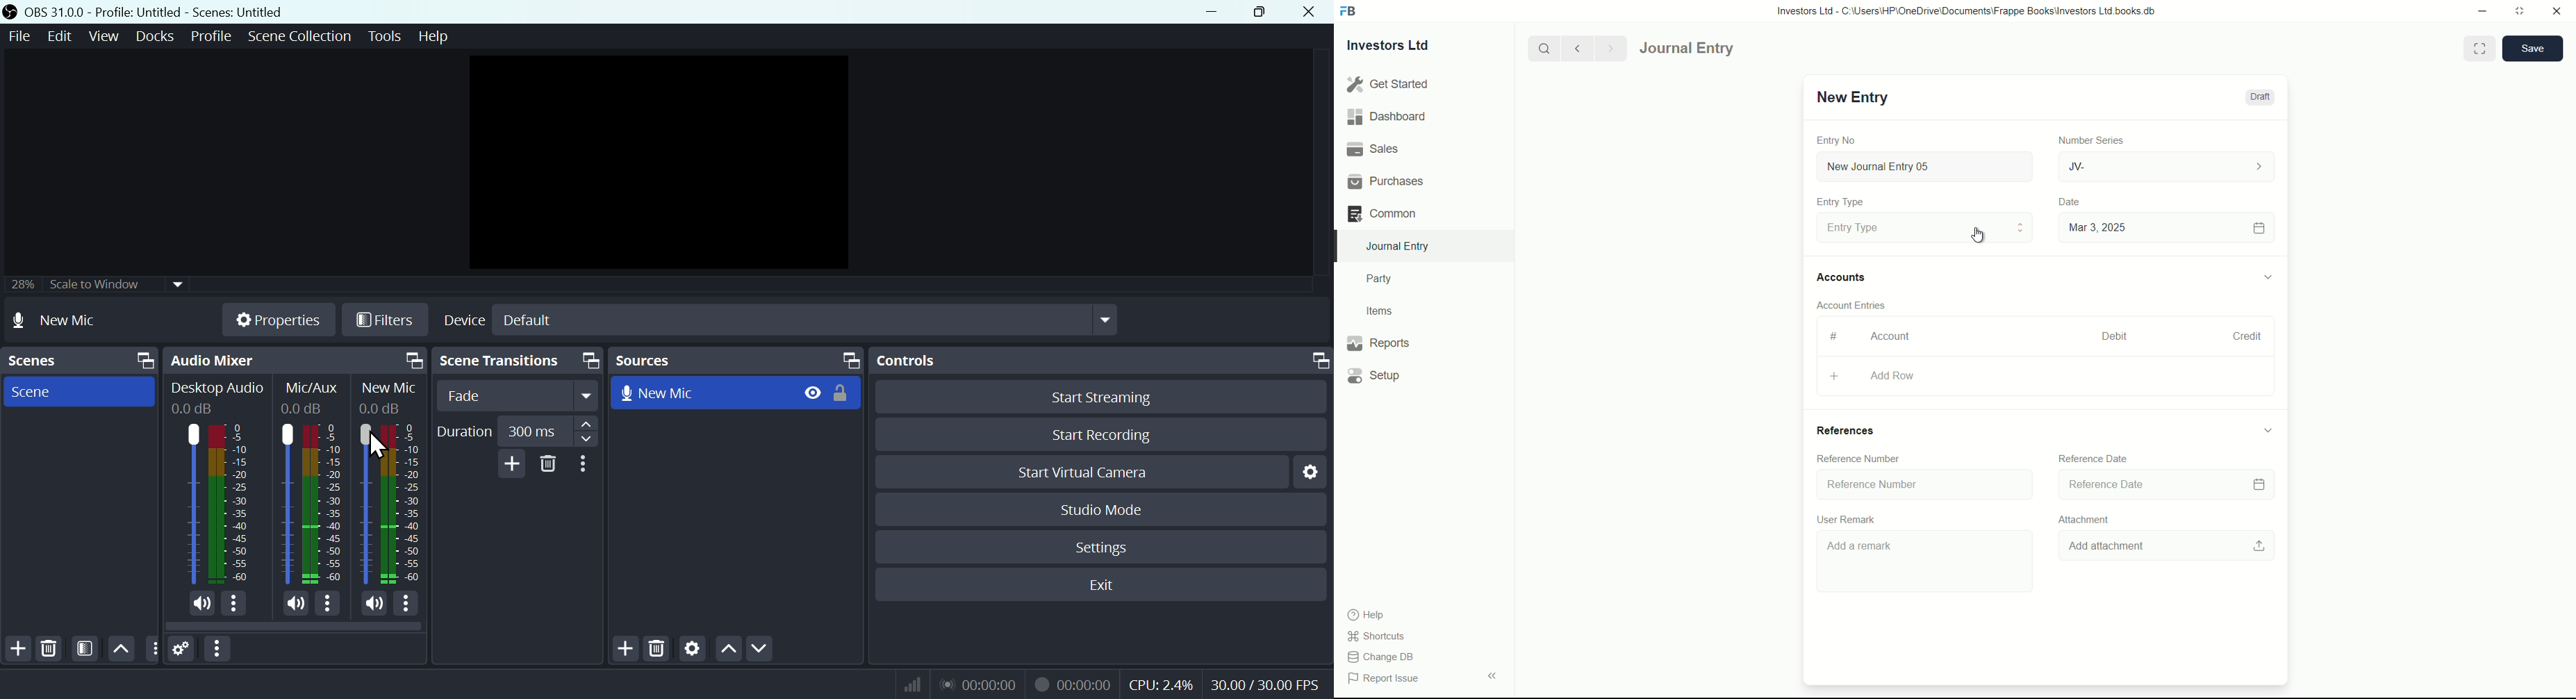 The width and height of the screenshot is (2576, 700). What do you see at coordinates (292, 605) in the screenshot?
I see `(un)mute` at bounding box center [292, 605].